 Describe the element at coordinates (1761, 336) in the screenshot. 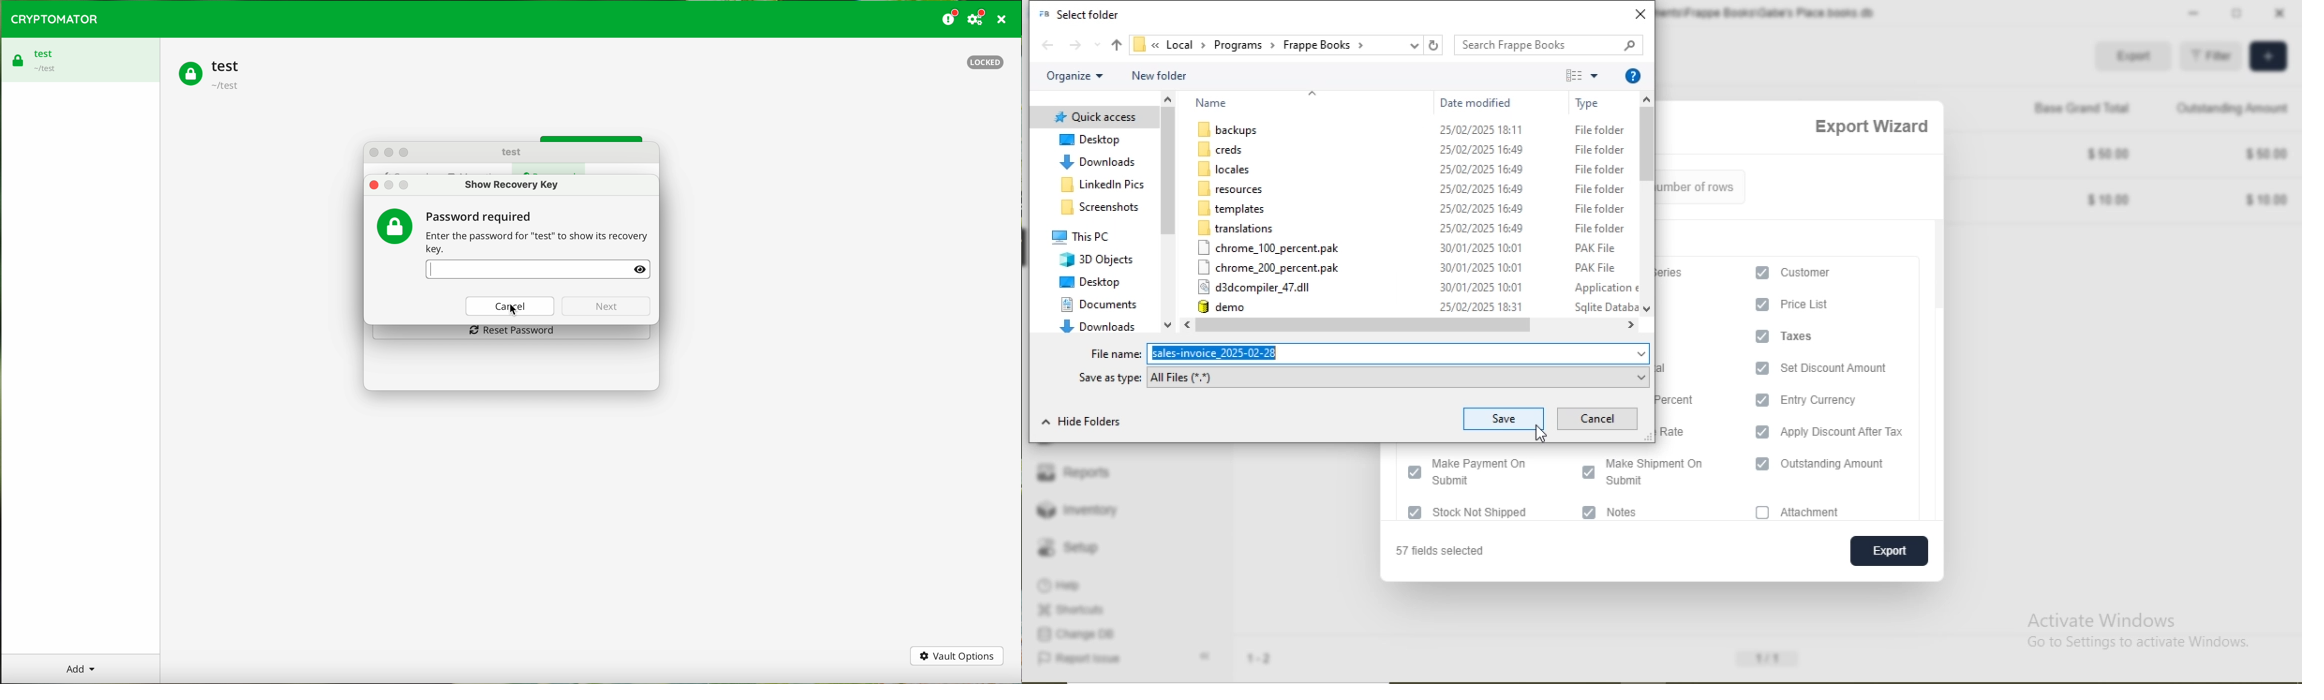

I see `checkbox` at that location.